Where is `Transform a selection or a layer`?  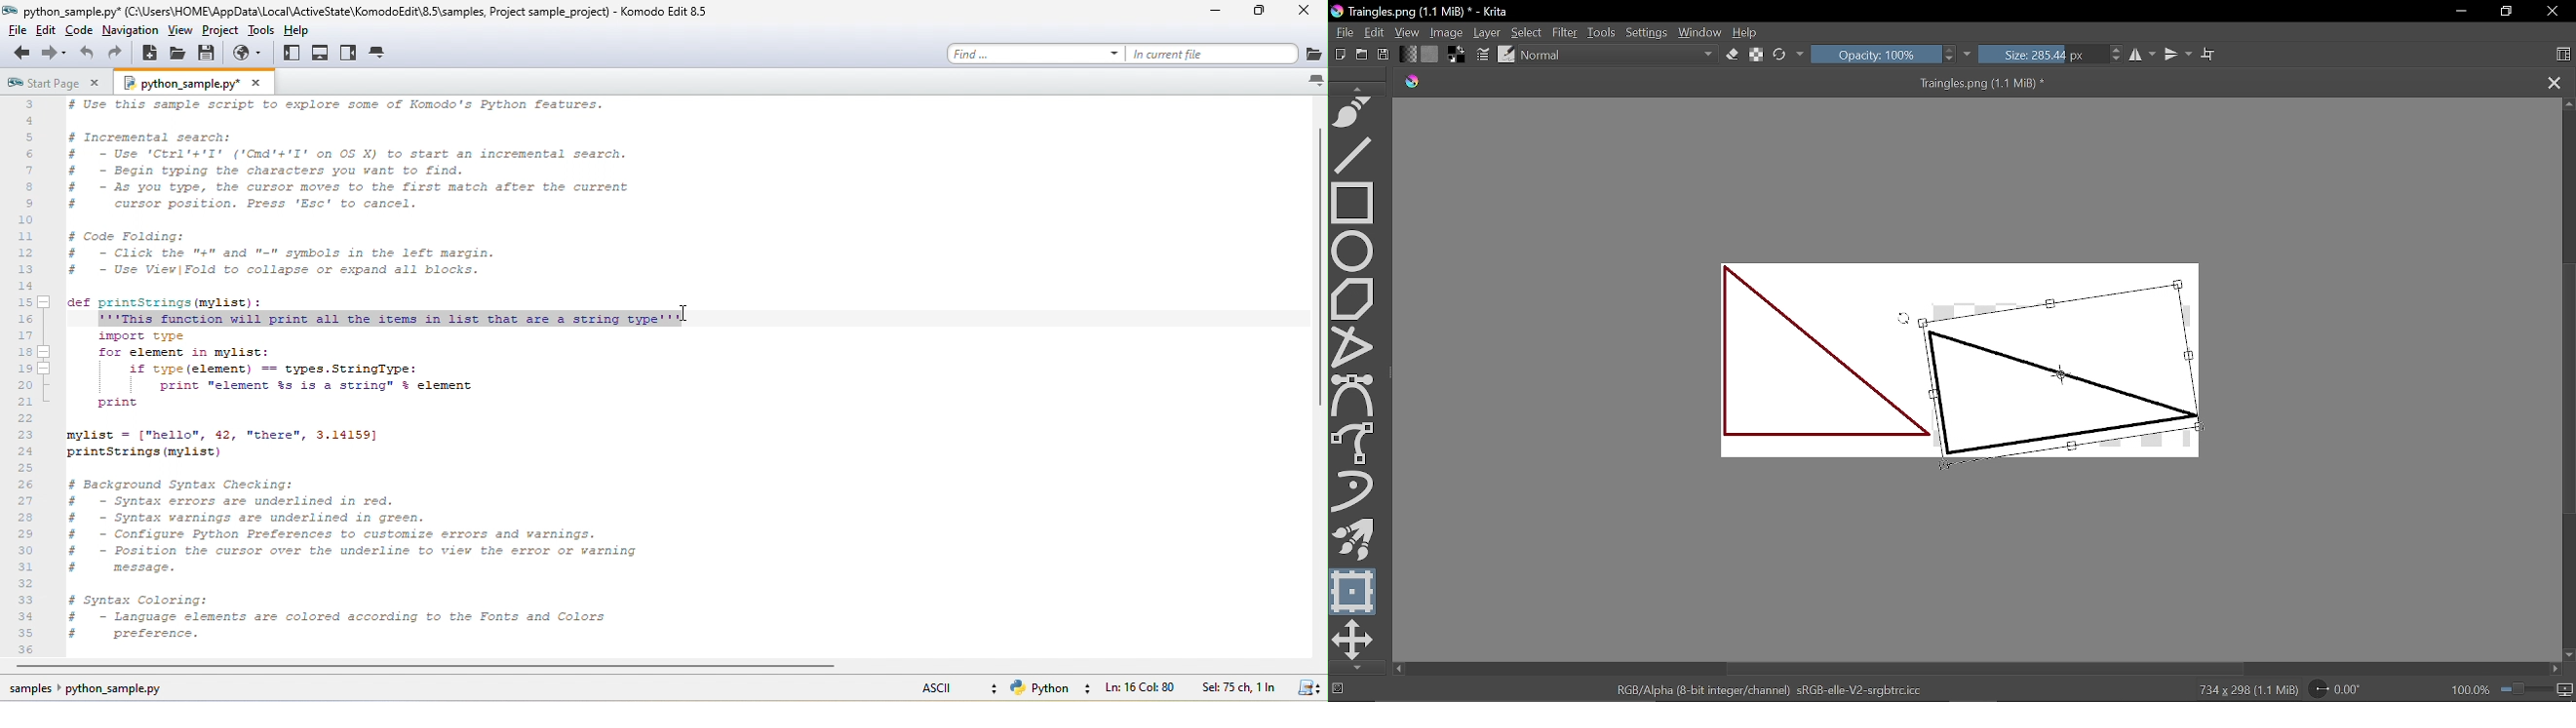 Transform a selection or a layer is located at coordinates (1354, 591).